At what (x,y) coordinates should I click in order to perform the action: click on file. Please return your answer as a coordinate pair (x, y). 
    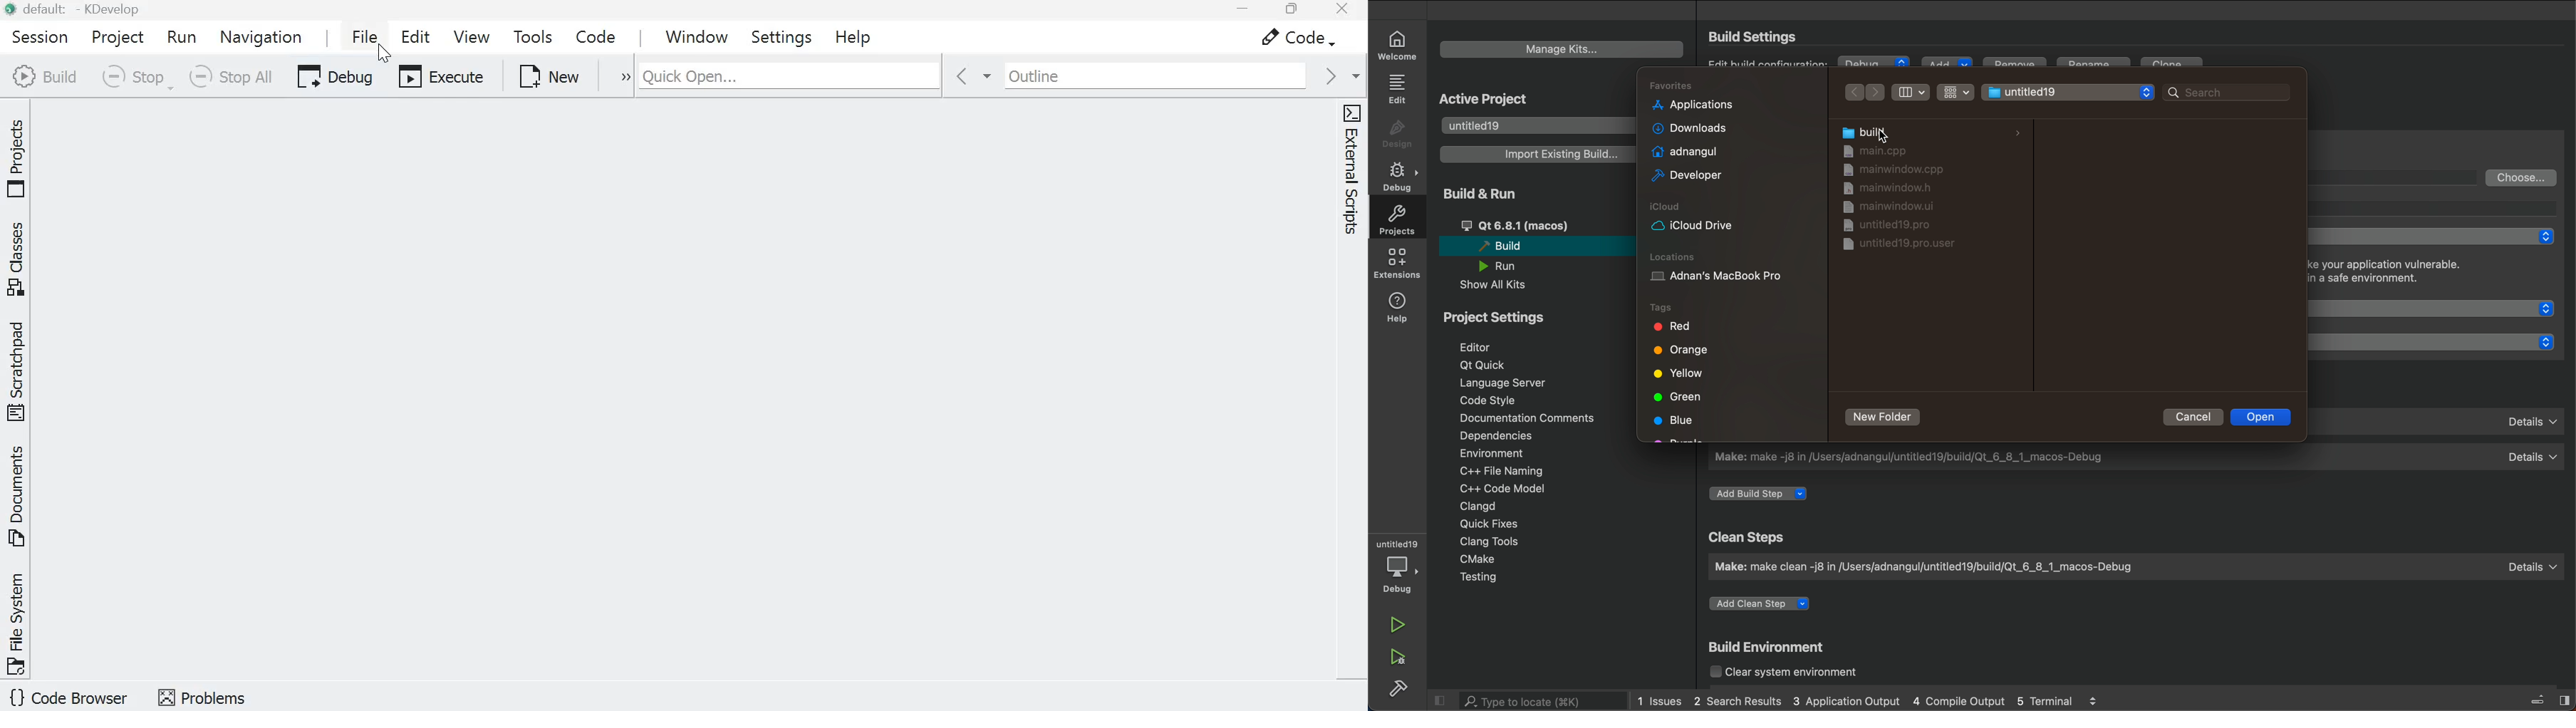
    Looking at the image, I should click on (1898, 189).